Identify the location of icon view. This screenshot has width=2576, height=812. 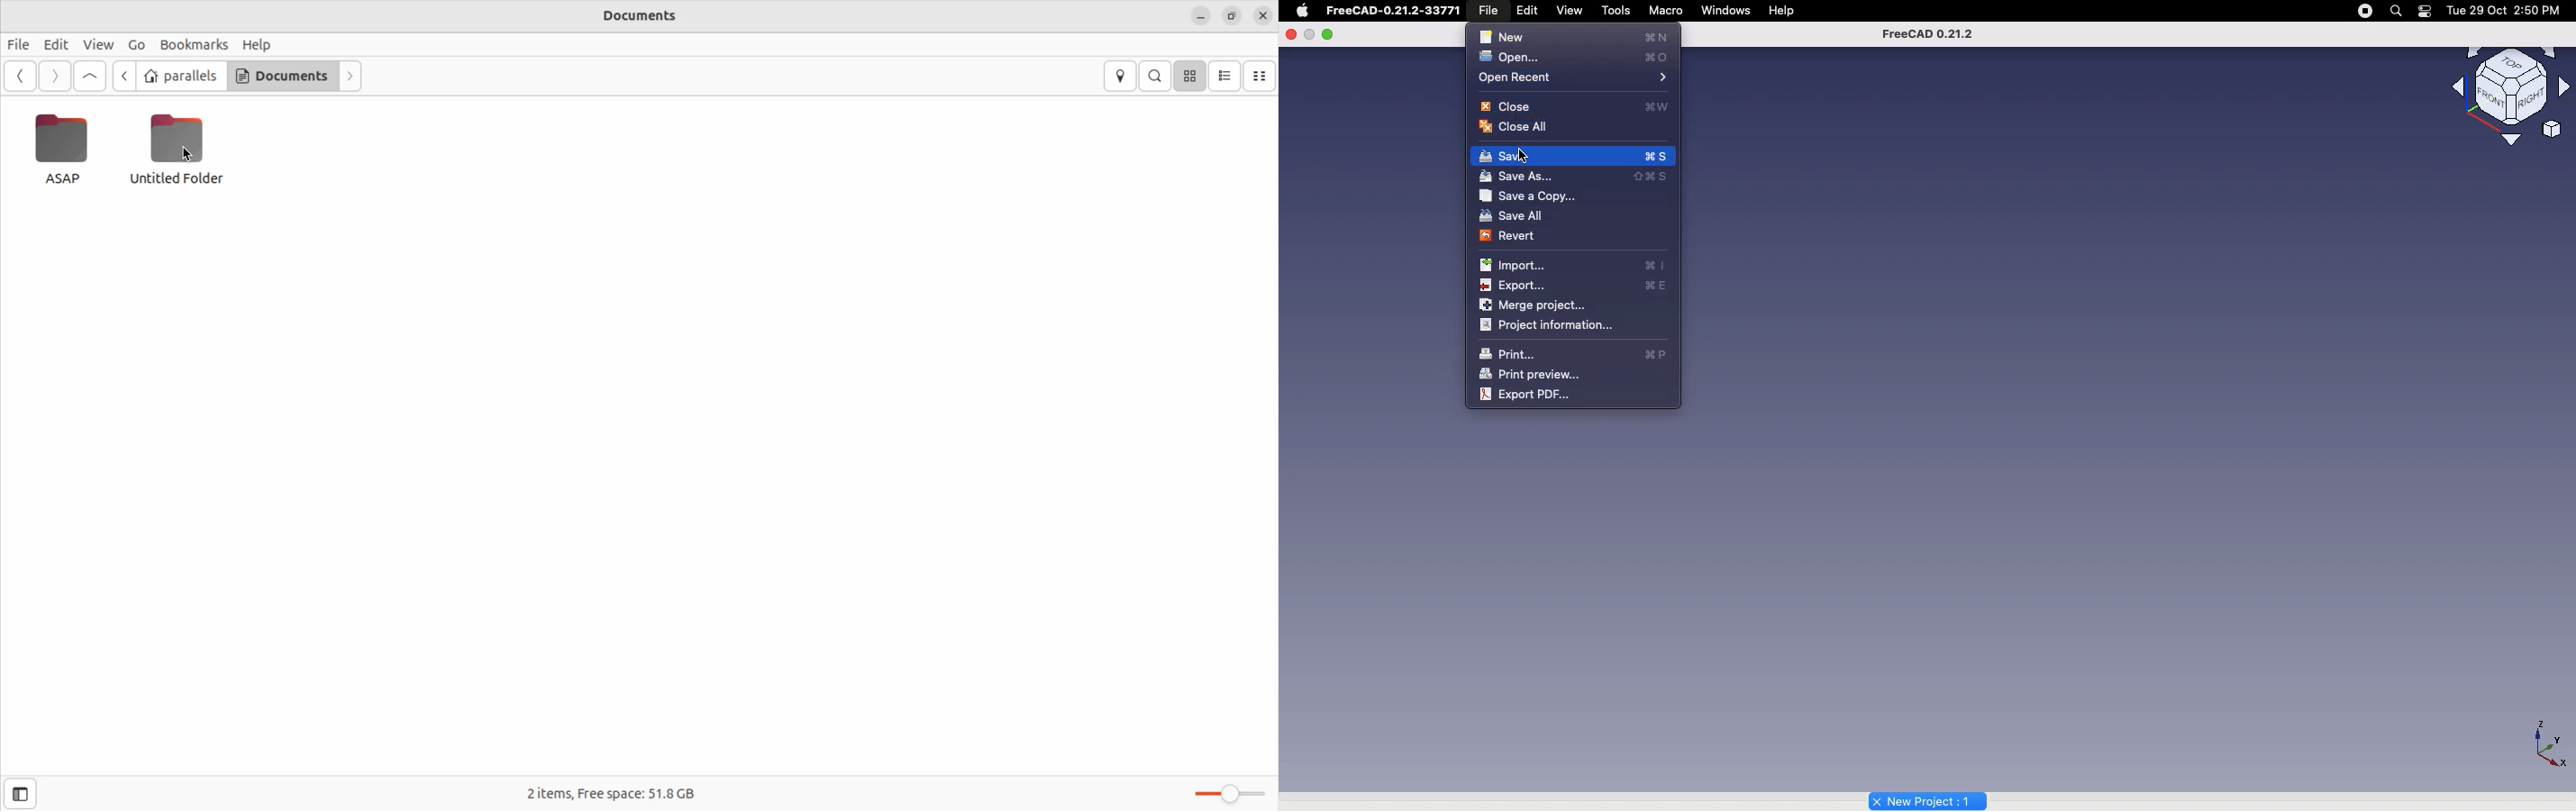
(1191, 76).